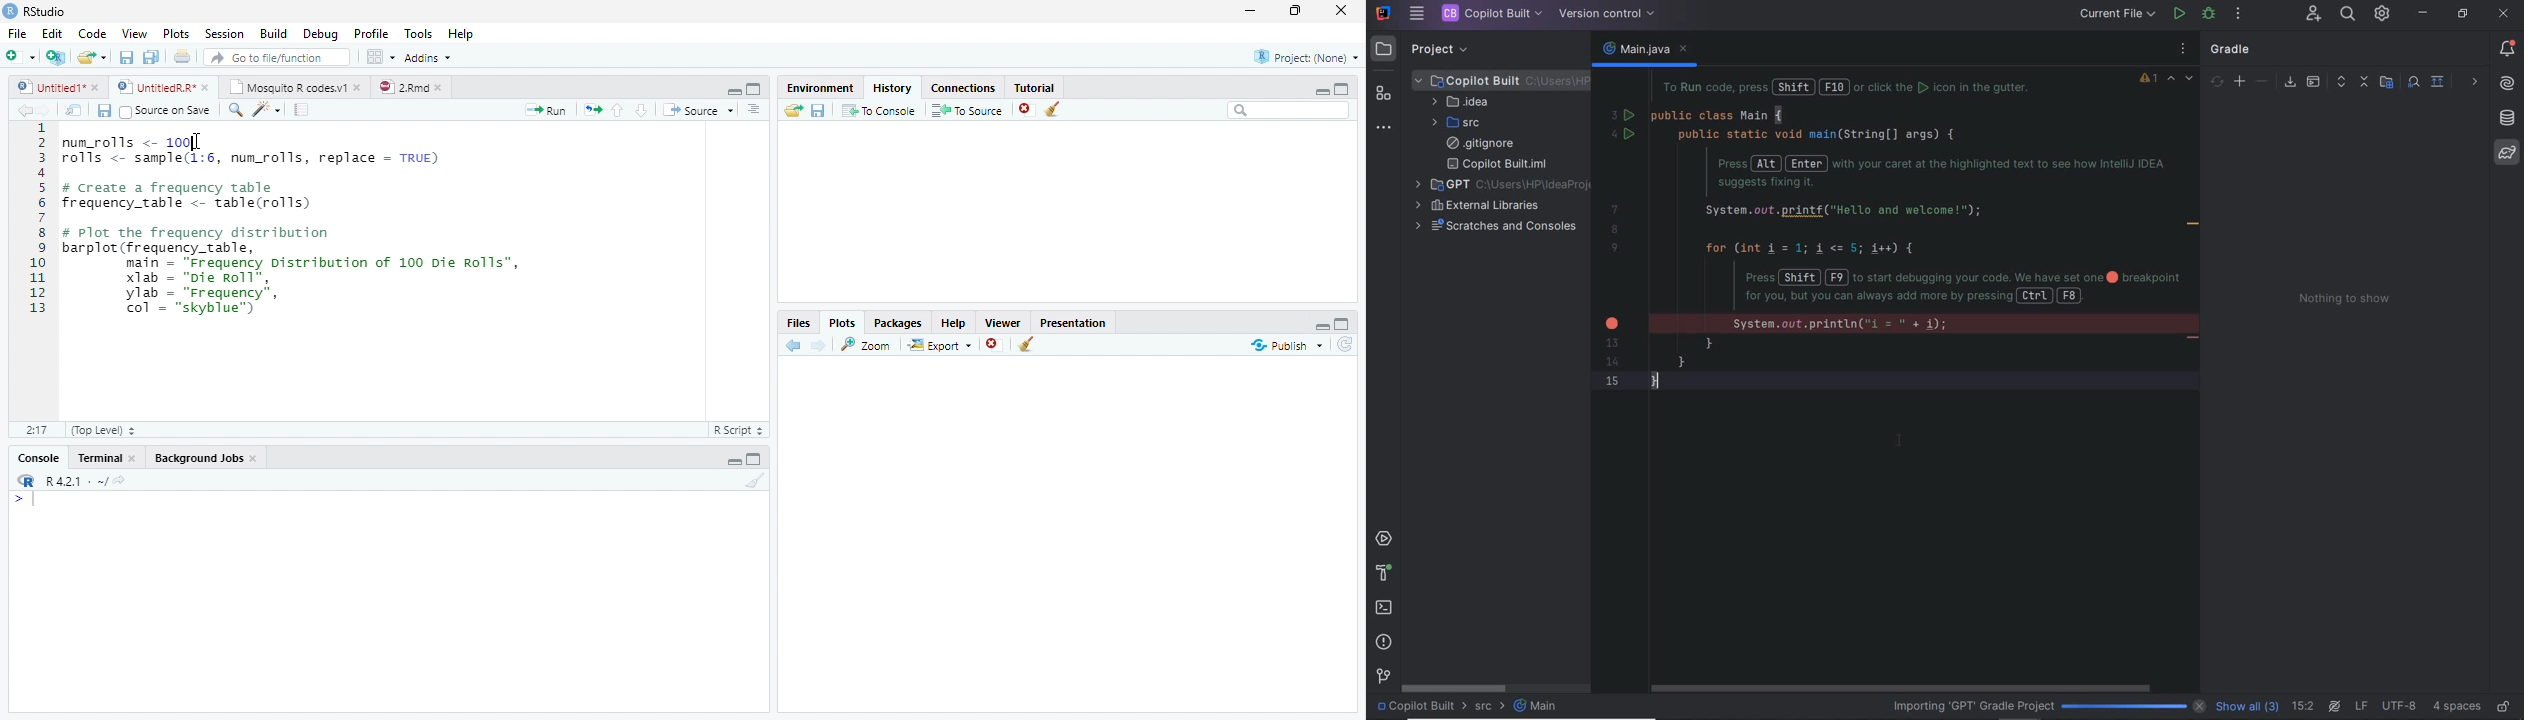 This screenshot has height=728, width=2548. Describe the element at coordinates (878, 109) in the screenshot. I see `T0 Console` at that location.